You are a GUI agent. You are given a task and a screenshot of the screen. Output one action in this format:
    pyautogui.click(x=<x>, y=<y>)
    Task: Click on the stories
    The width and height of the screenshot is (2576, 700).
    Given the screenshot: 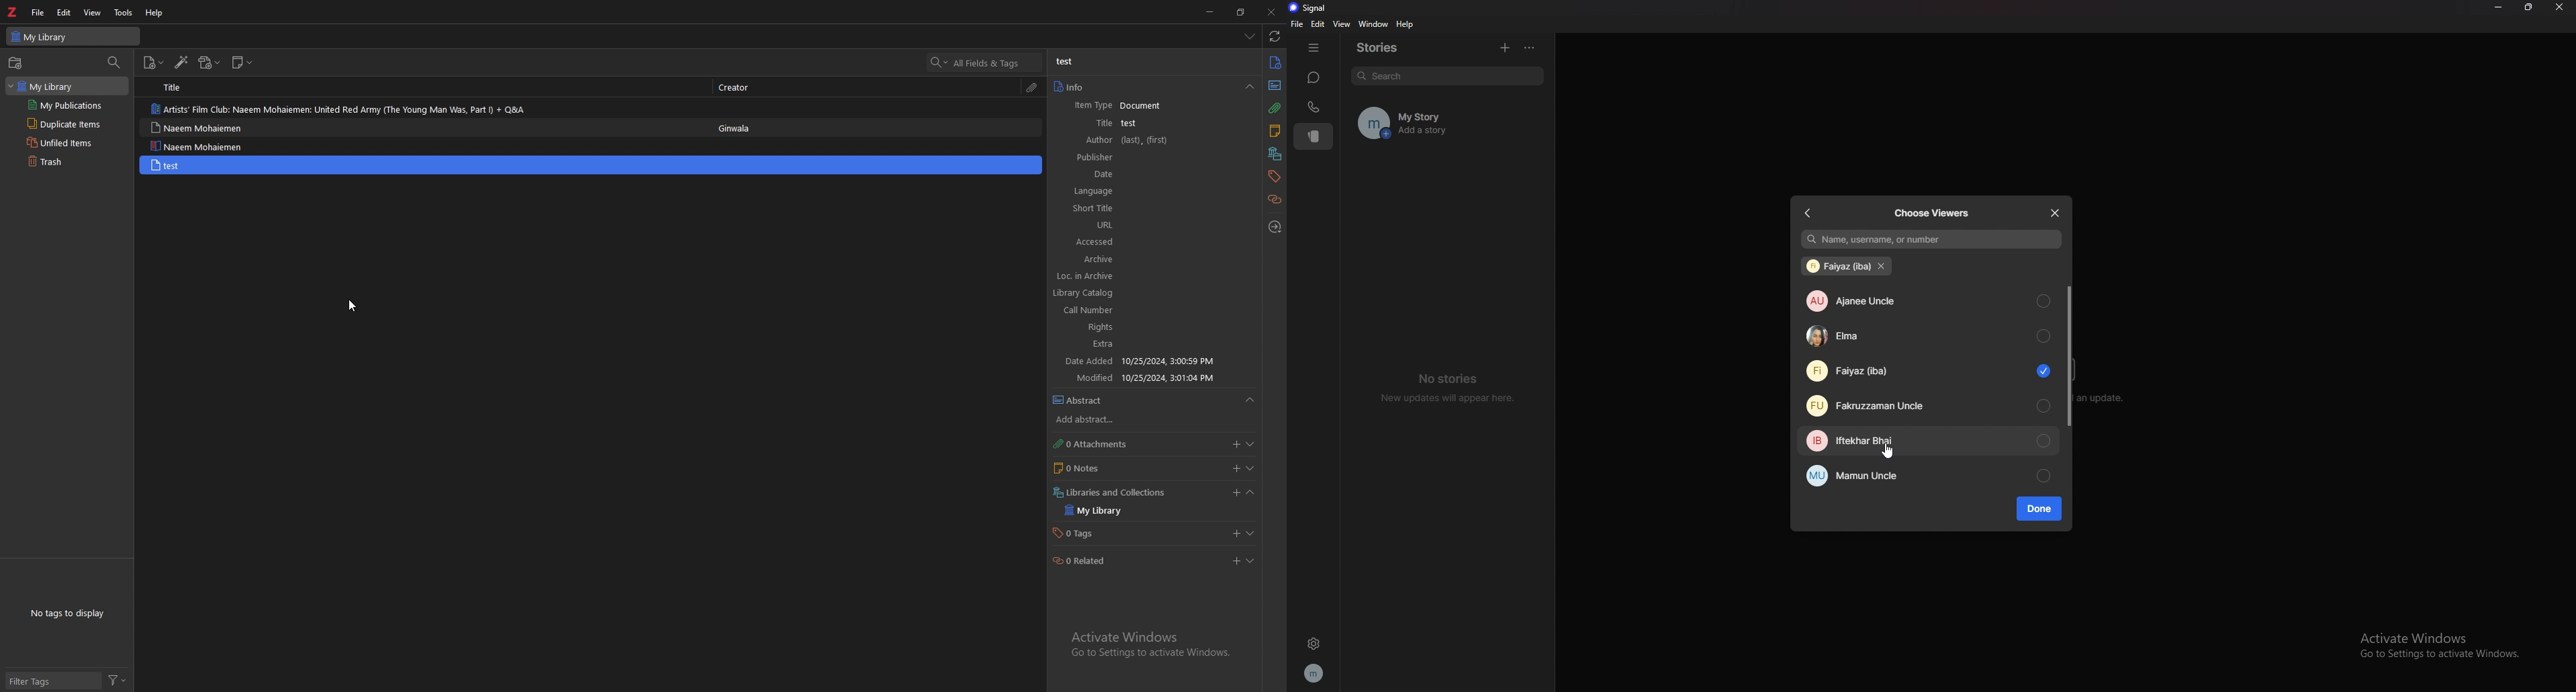 What is the action you would take?
    pyautogui.click(x=1314, y=137)
    